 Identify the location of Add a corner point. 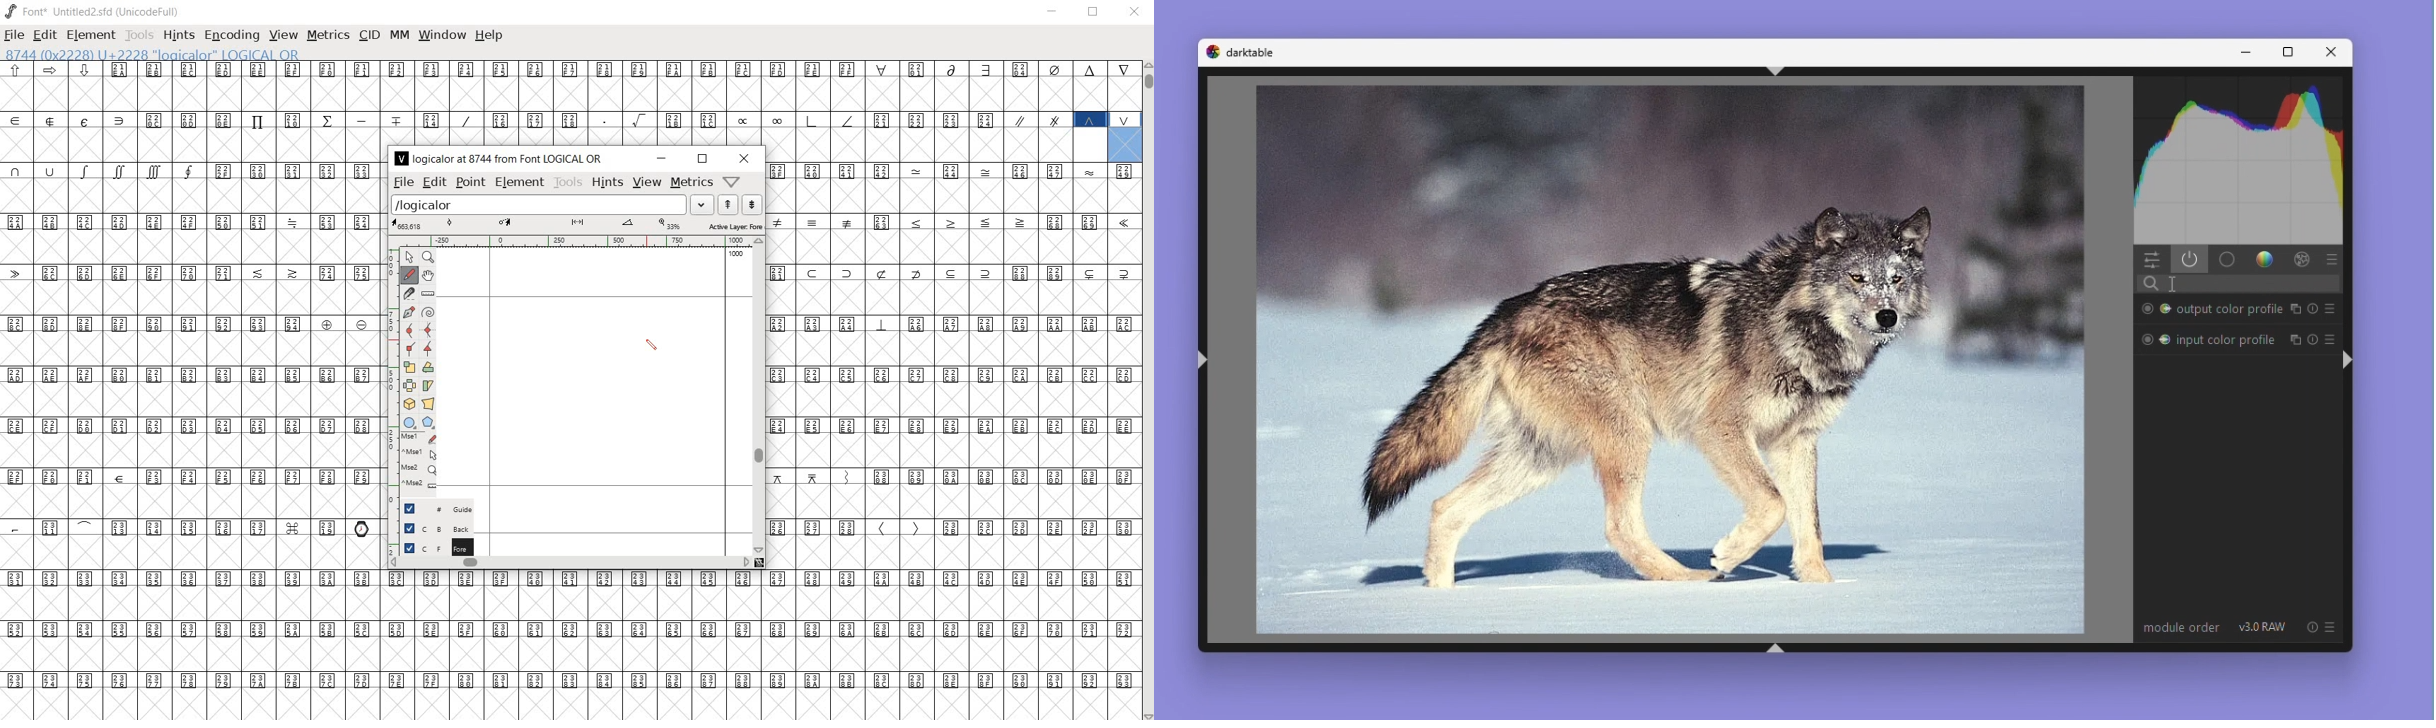
(410, 350).